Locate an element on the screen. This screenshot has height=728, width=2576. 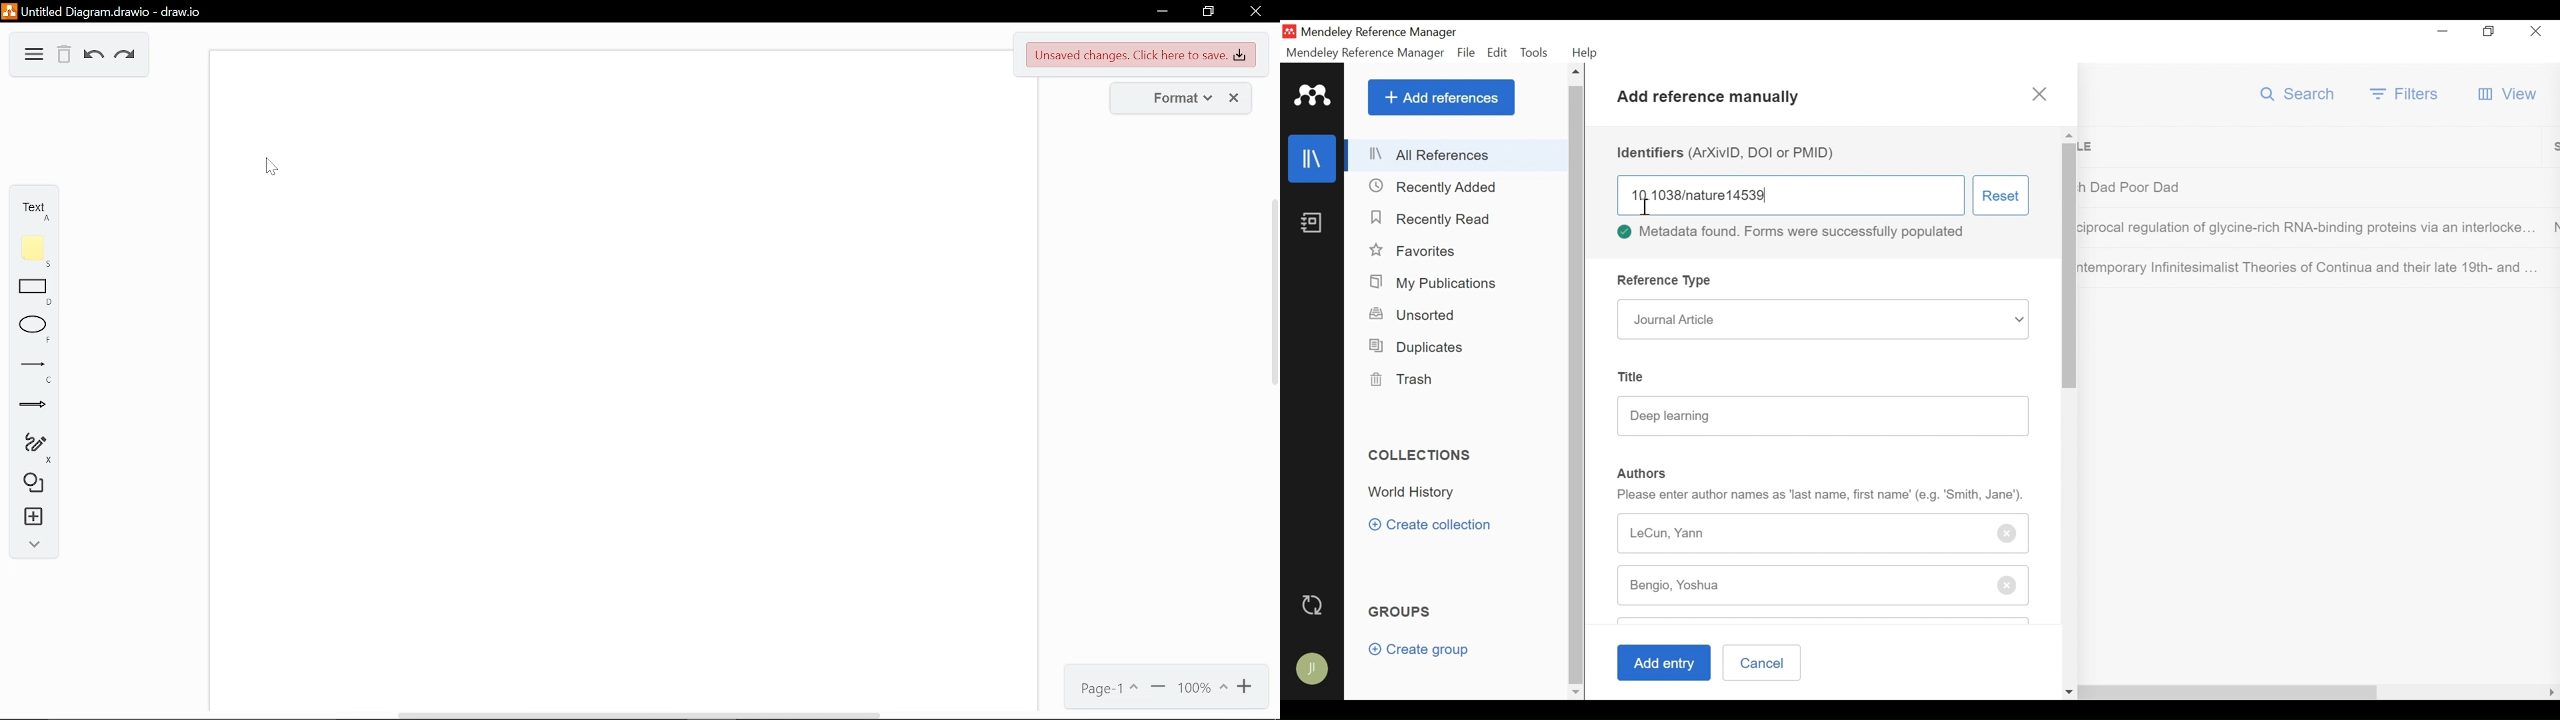
Create Collection is located at coordinates (1435, 525).